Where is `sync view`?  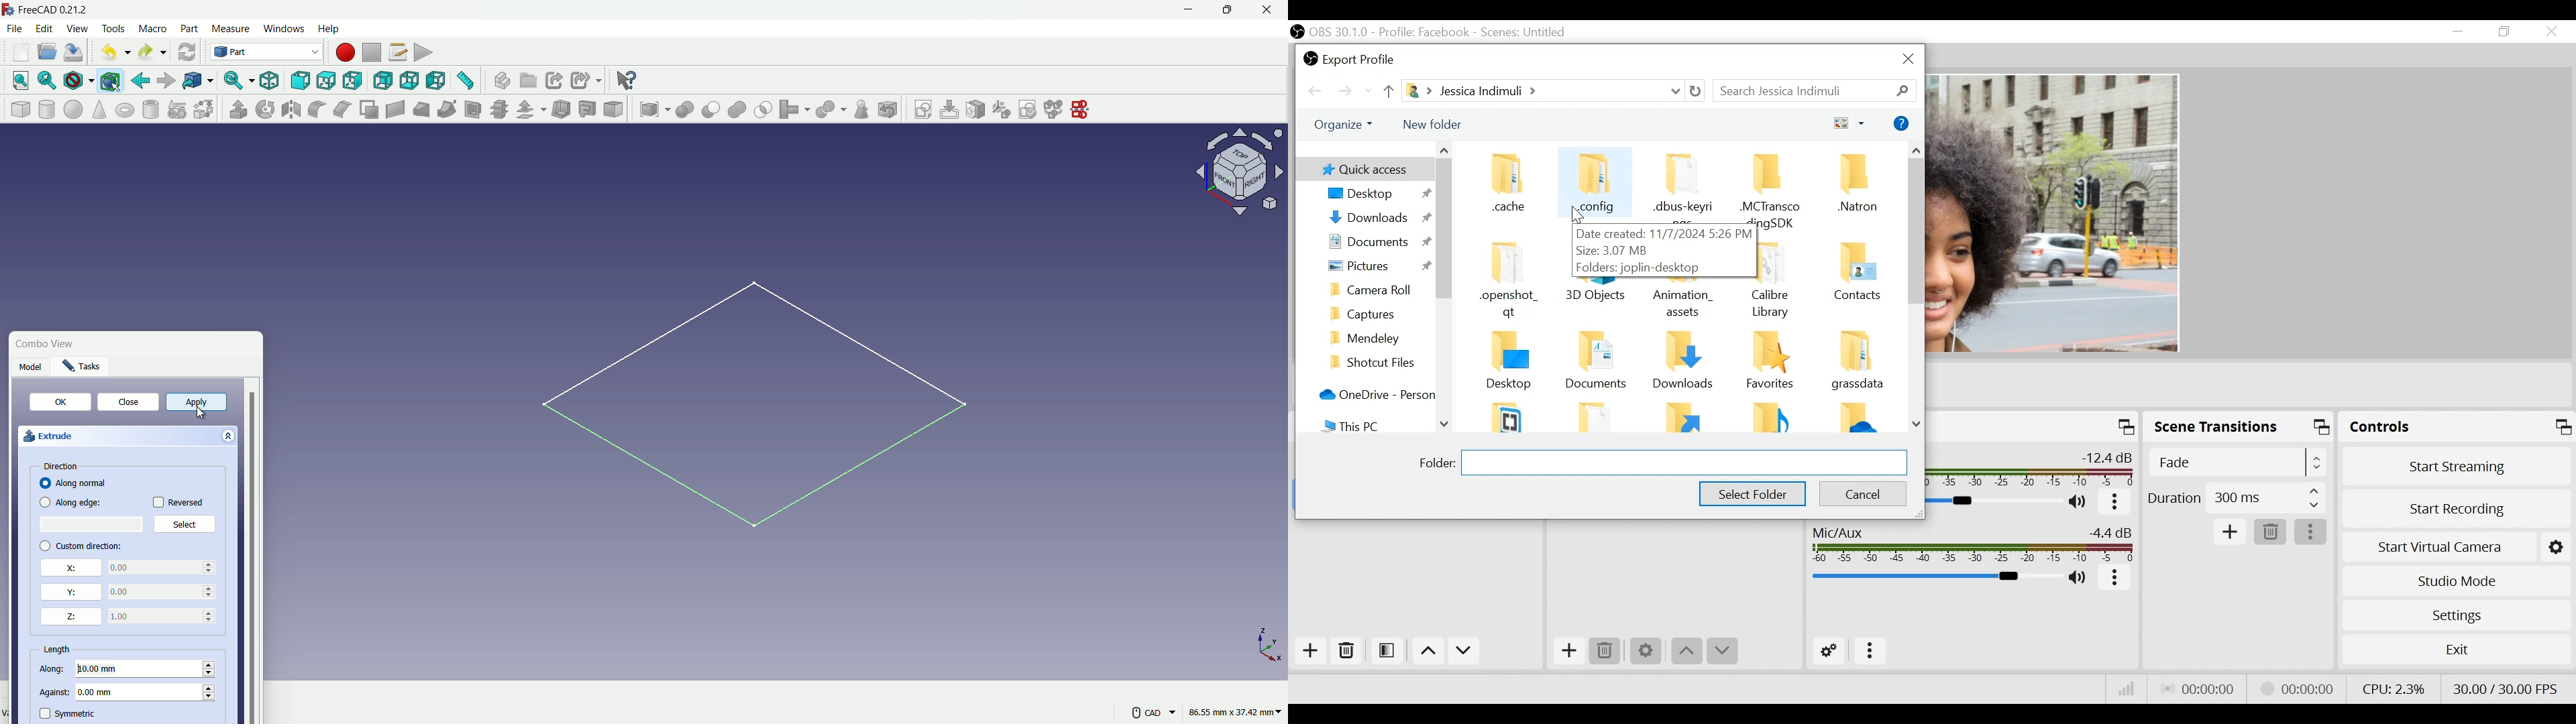
sync view is located at coordinates (237, 79).